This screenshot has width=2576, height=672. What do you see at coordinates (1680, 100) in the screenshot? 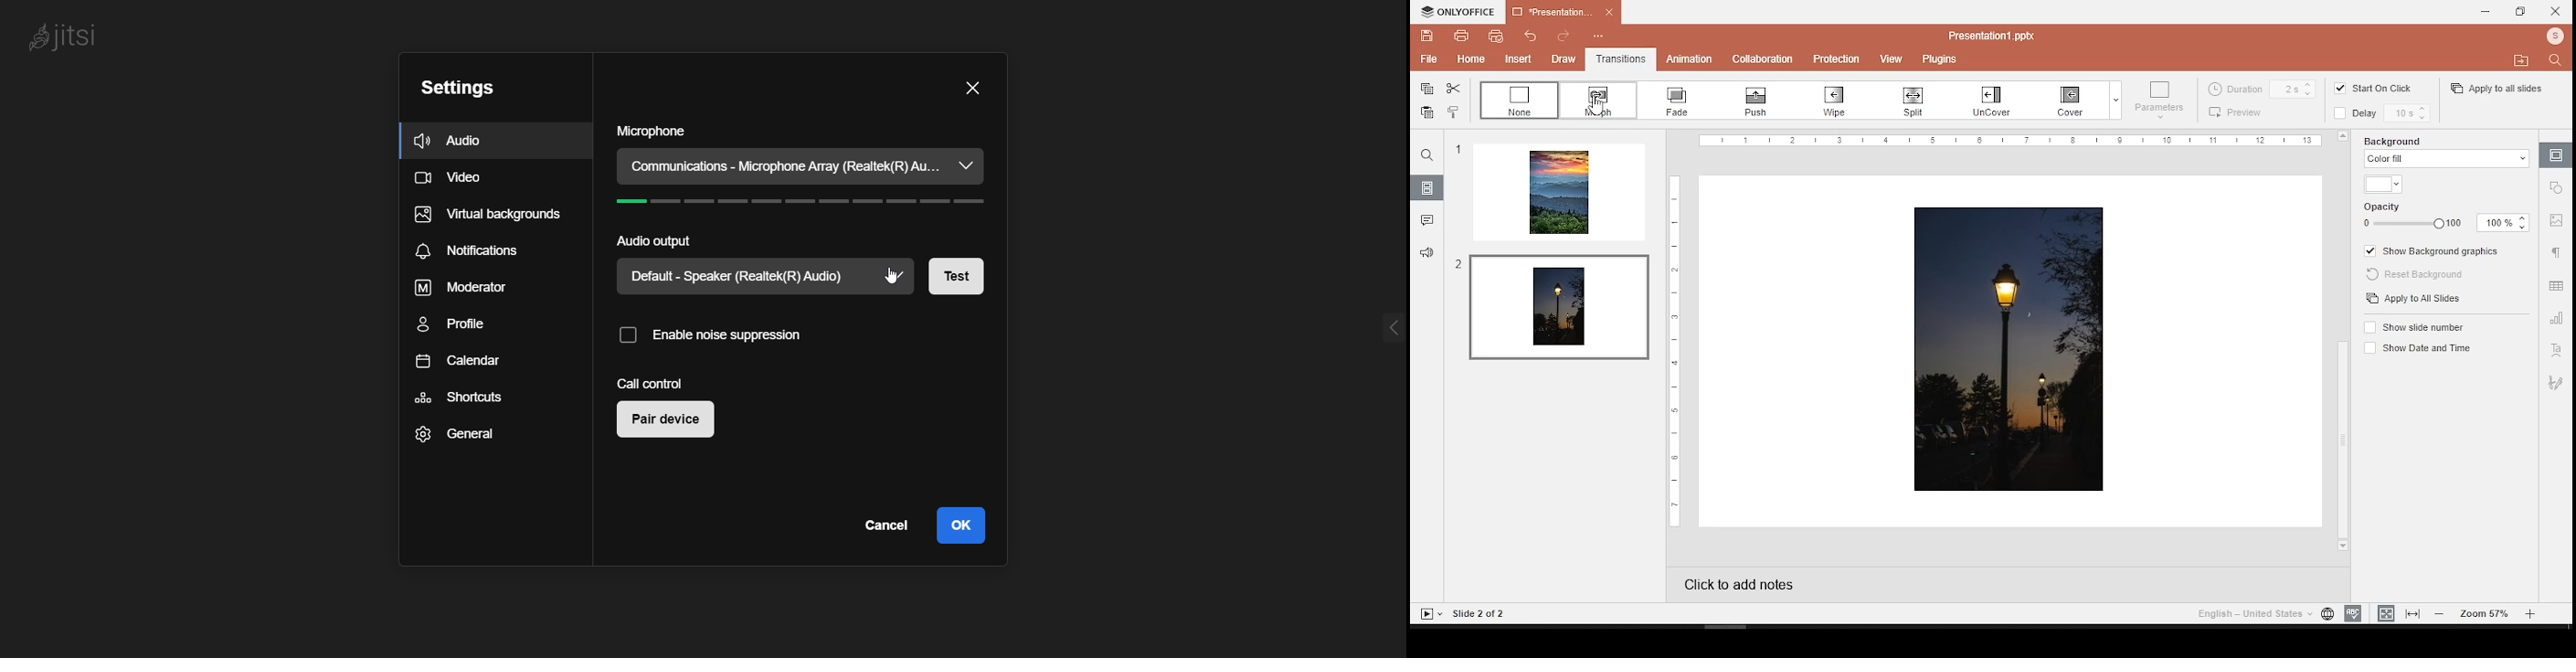
I see `font size` at bounding box center [1680, 100].